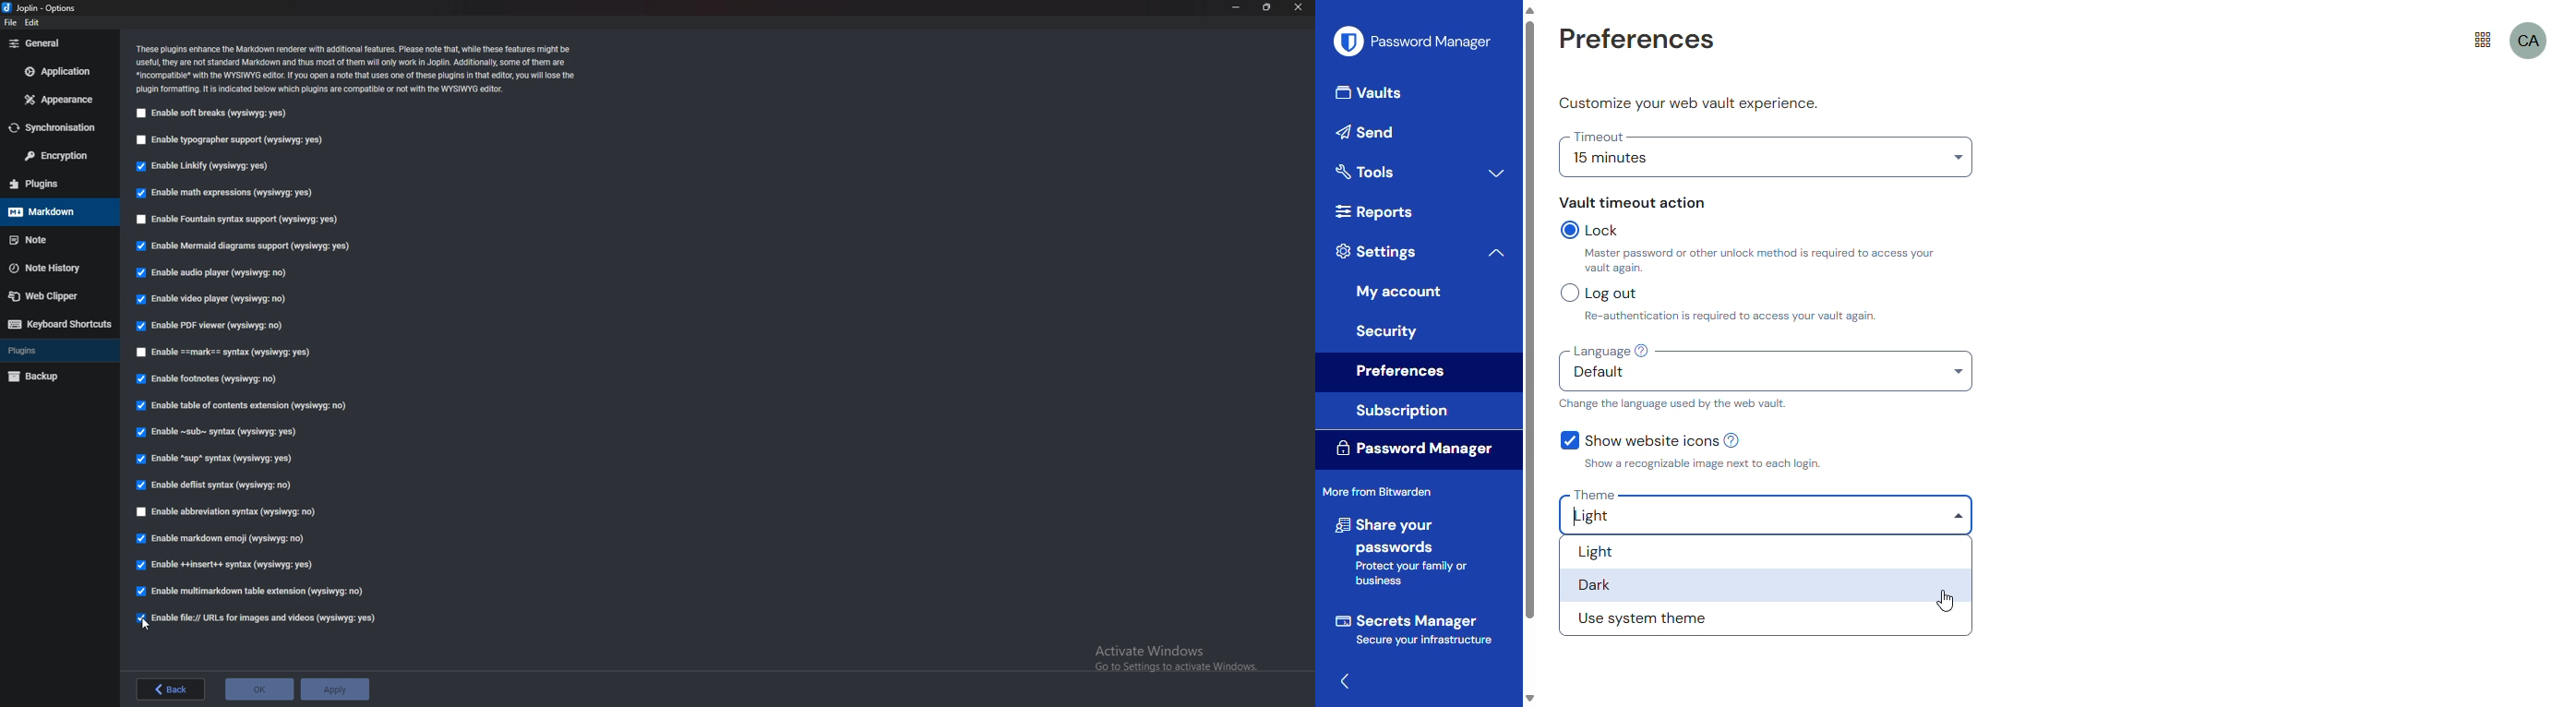 The image size is (2576, 728). Describe the element at coordinates (258, 688) in the screenshot. I see `ok` at that location.